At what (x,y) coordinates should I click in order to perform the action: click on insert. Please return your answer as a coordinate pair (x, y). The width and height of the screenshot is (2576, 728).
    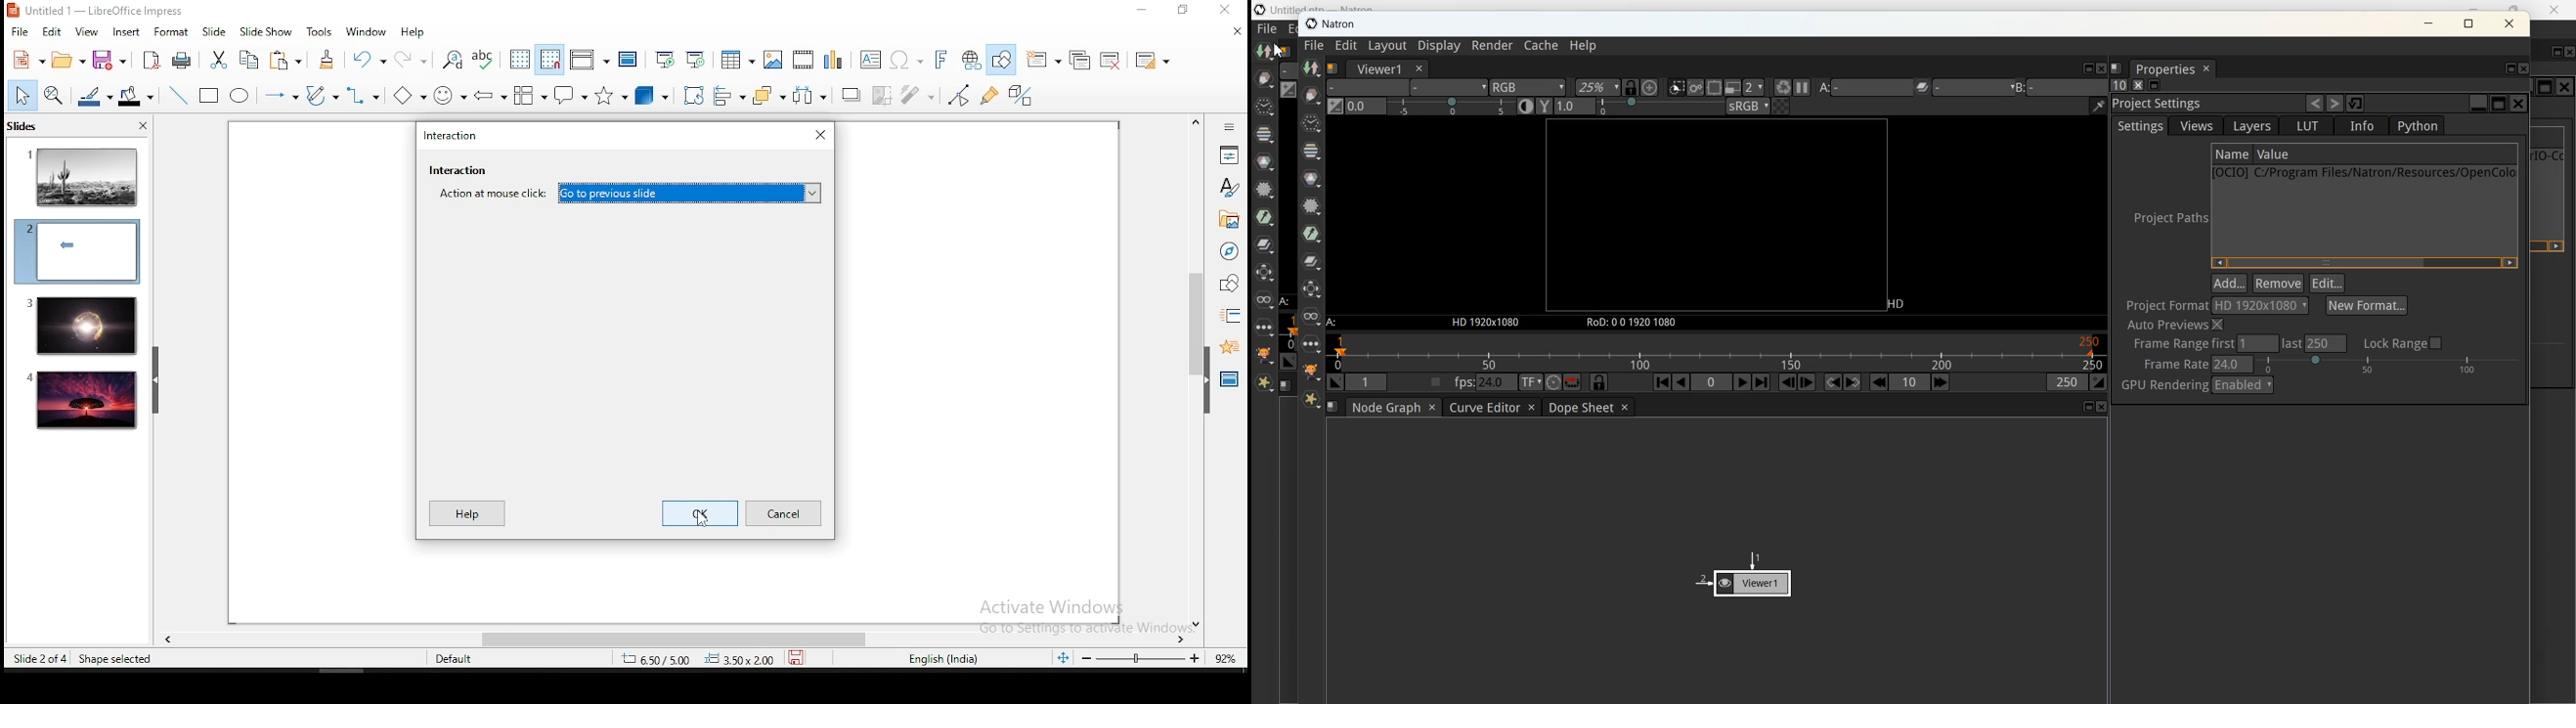
    Looking at the image, I should click on (125, 32).